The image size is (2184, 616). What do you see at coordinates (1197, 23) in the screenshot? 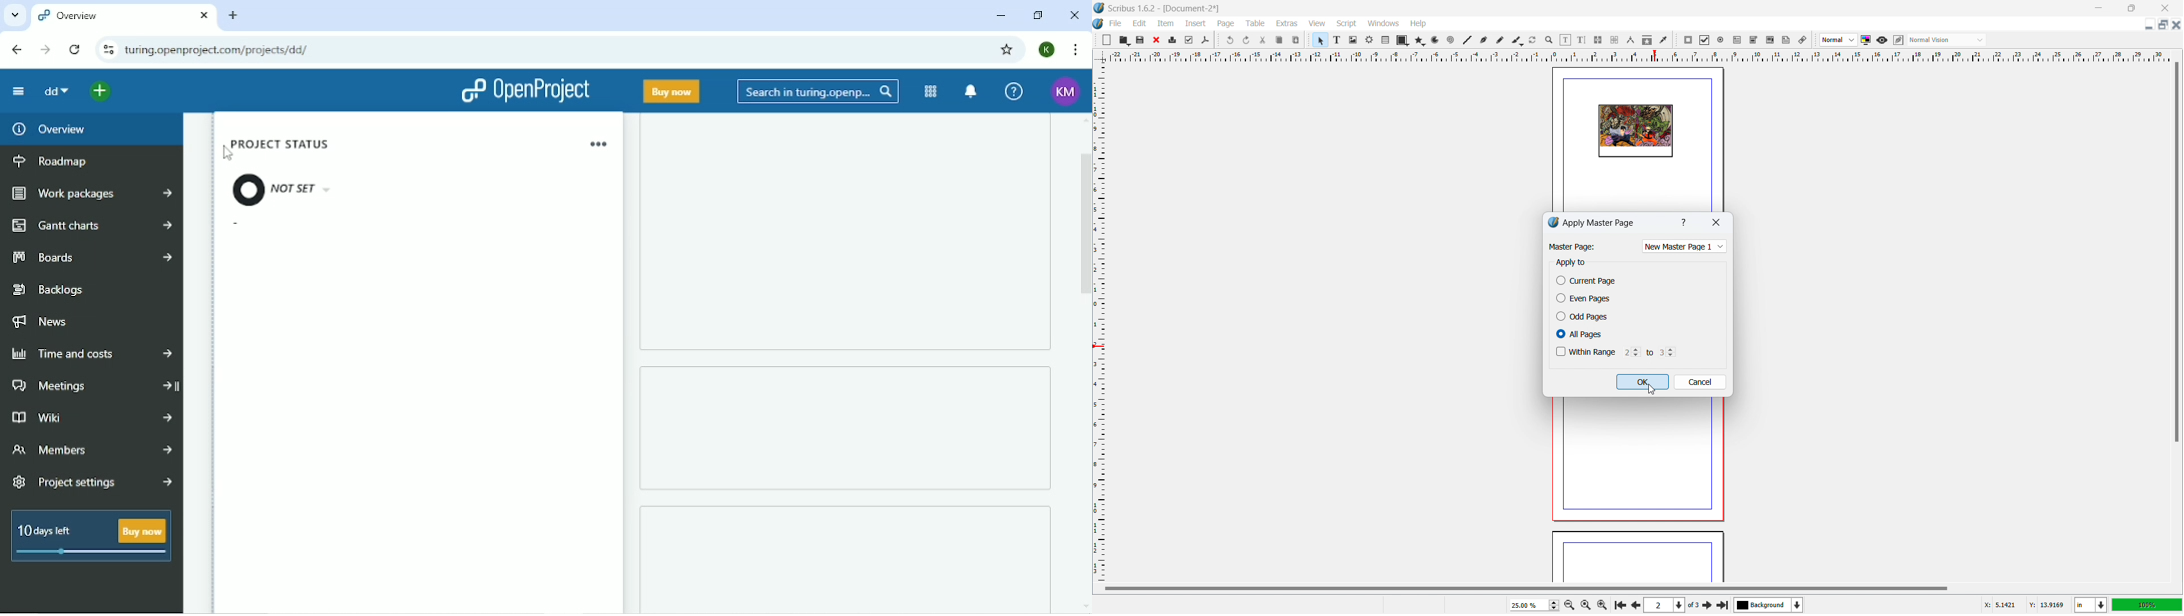
I see `insert` at bounding box center [1197, 23].